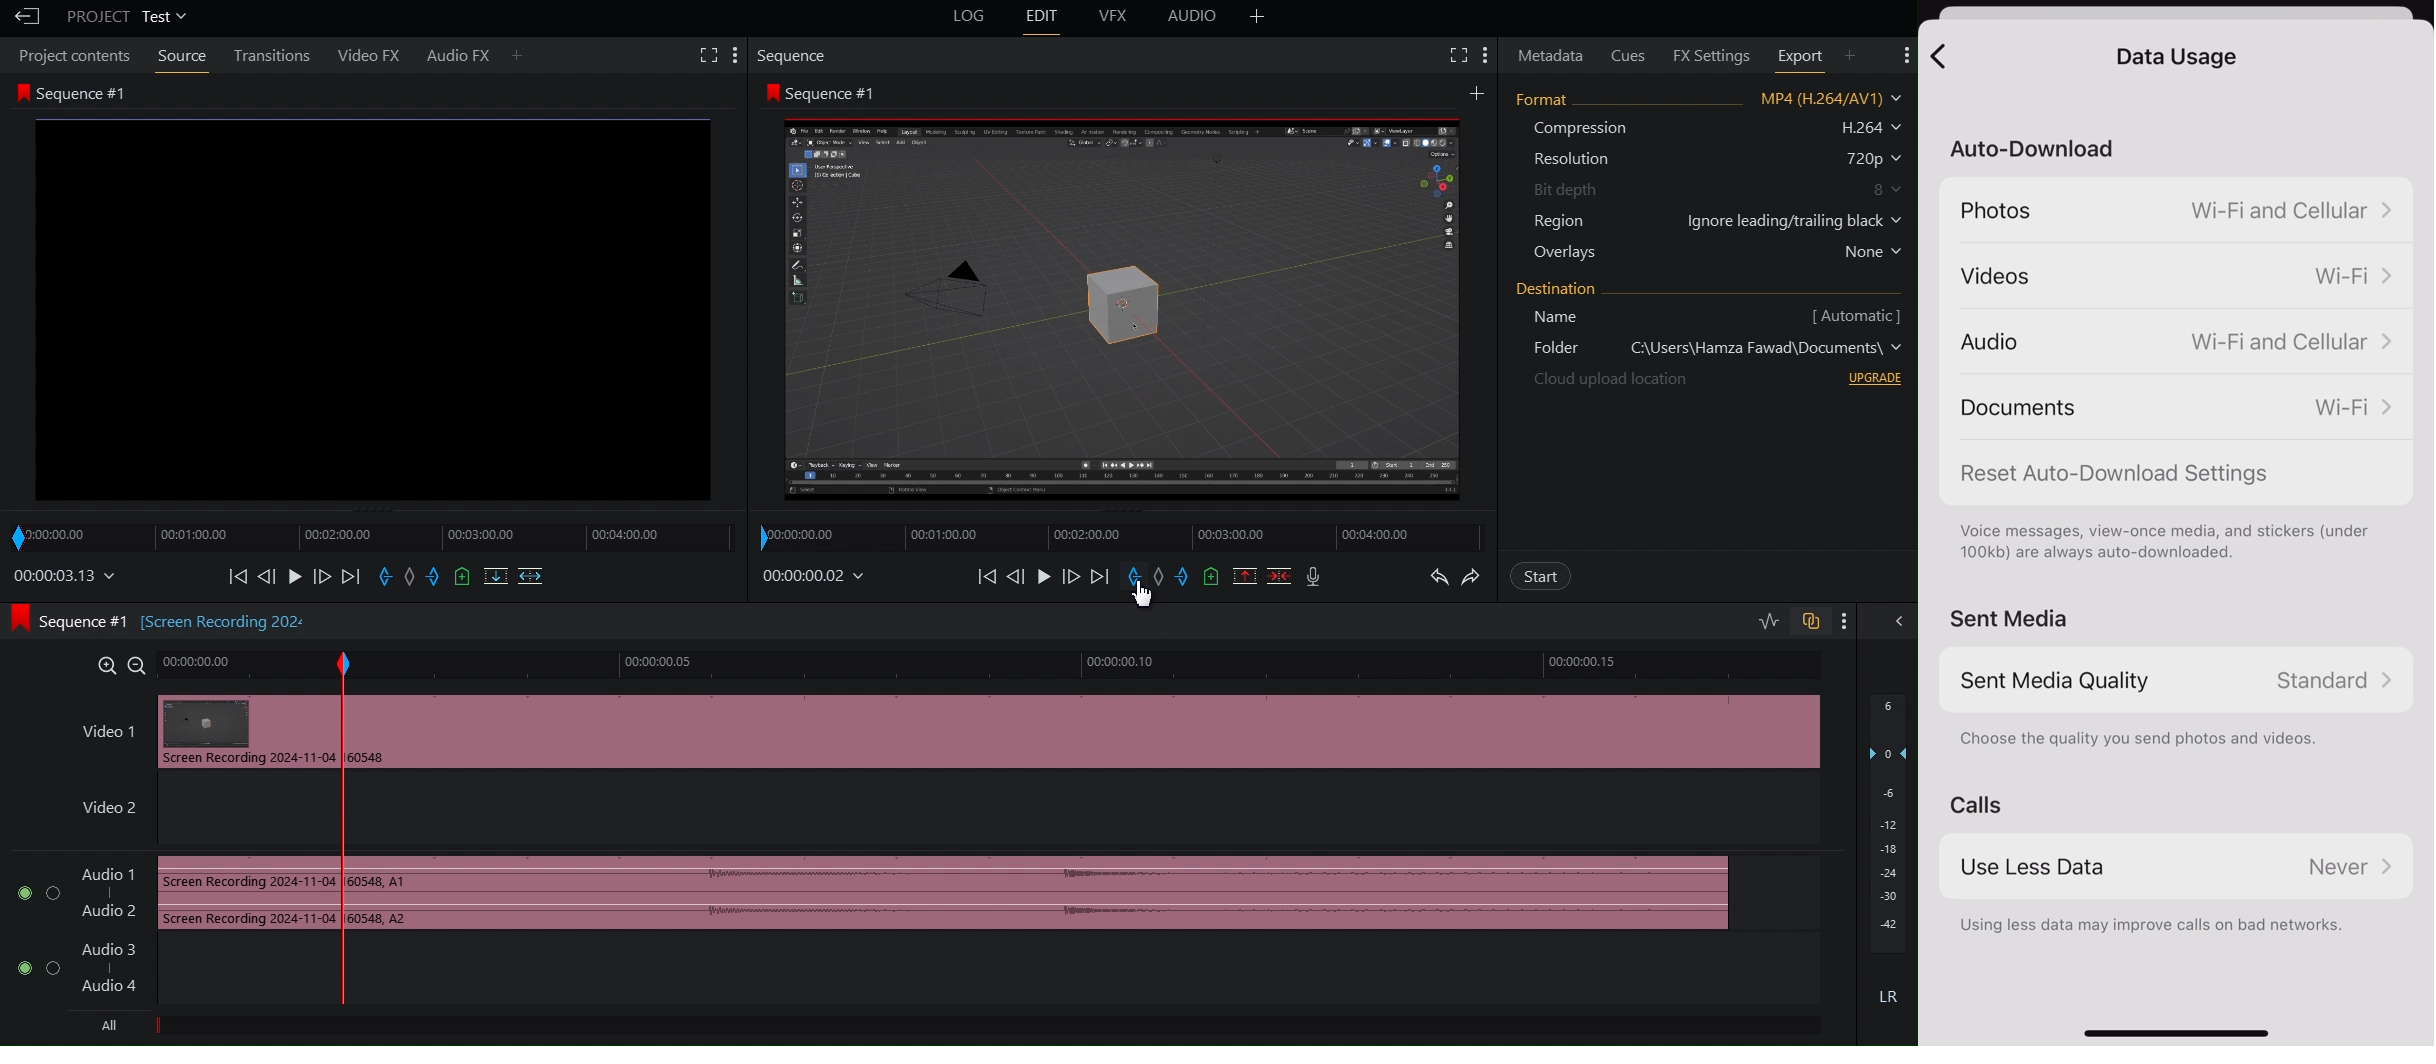 This screenshot has height=1064, width=2436. Describe the element at coordinates (2138, 745) in the screenshot. I see `Choose the quality you send photos and videos.` at that location.